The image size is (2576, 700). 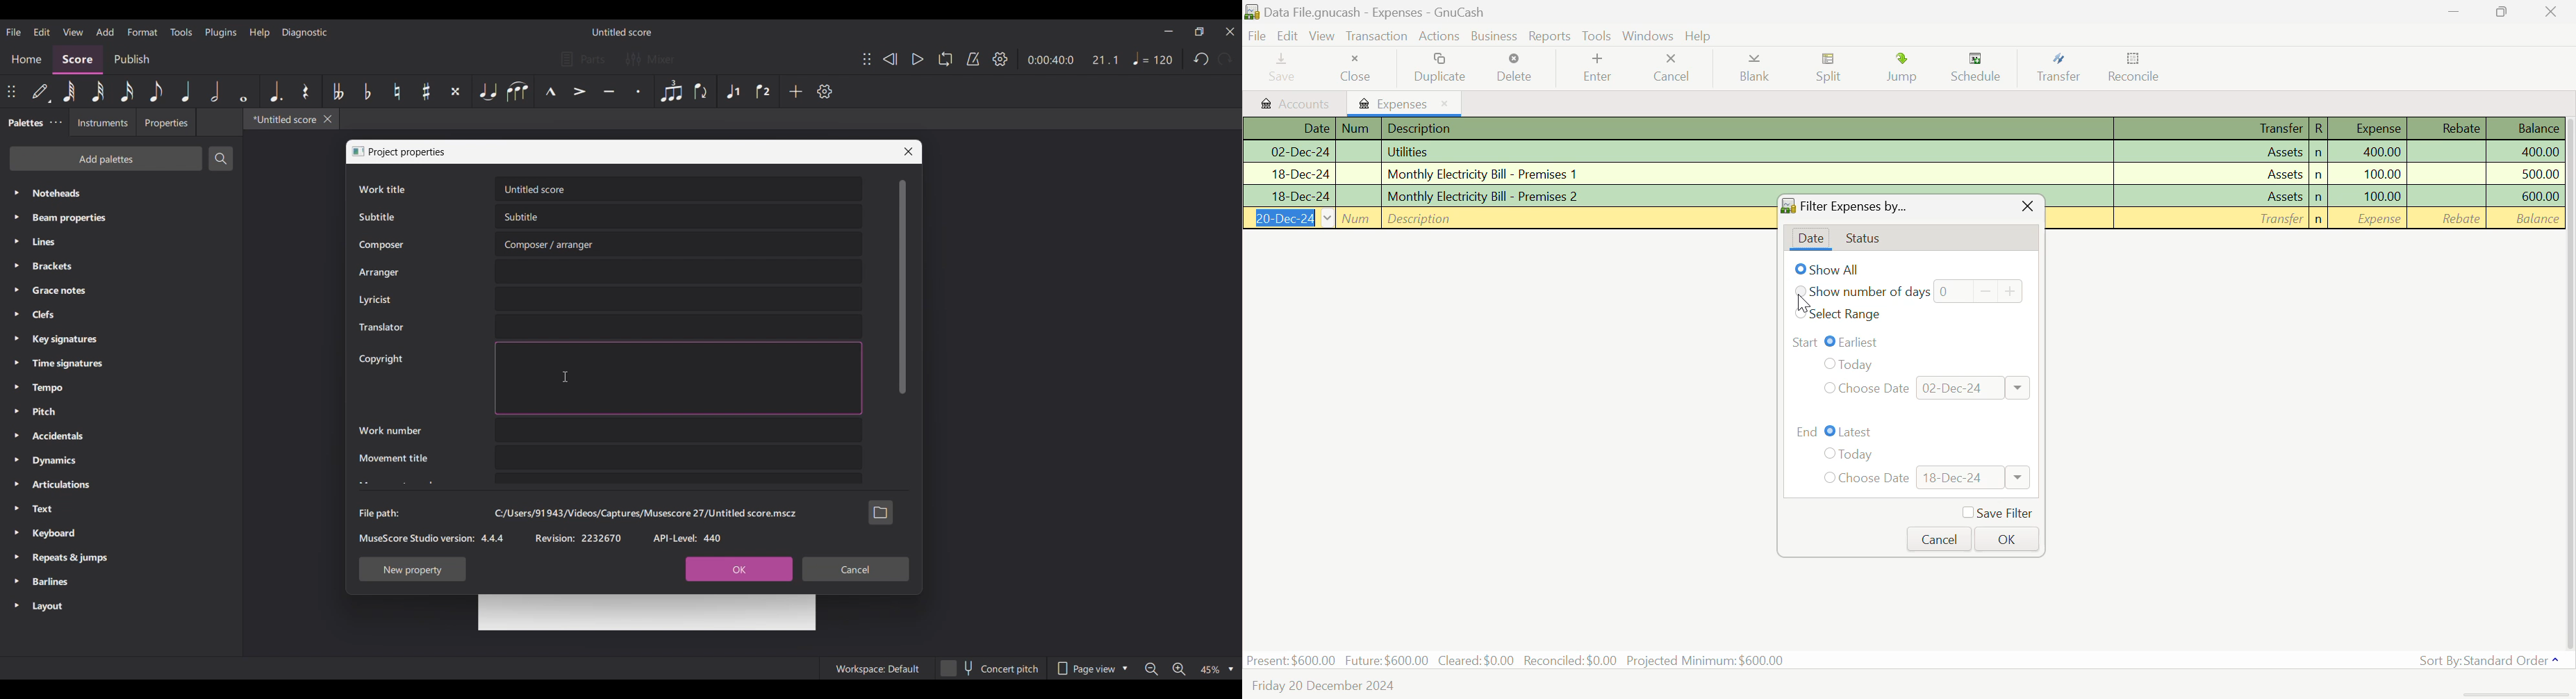 What do you see at coordinates (650, 59) in the screenshot?
I see `Mixer settings` at bounding box center [650, 59].